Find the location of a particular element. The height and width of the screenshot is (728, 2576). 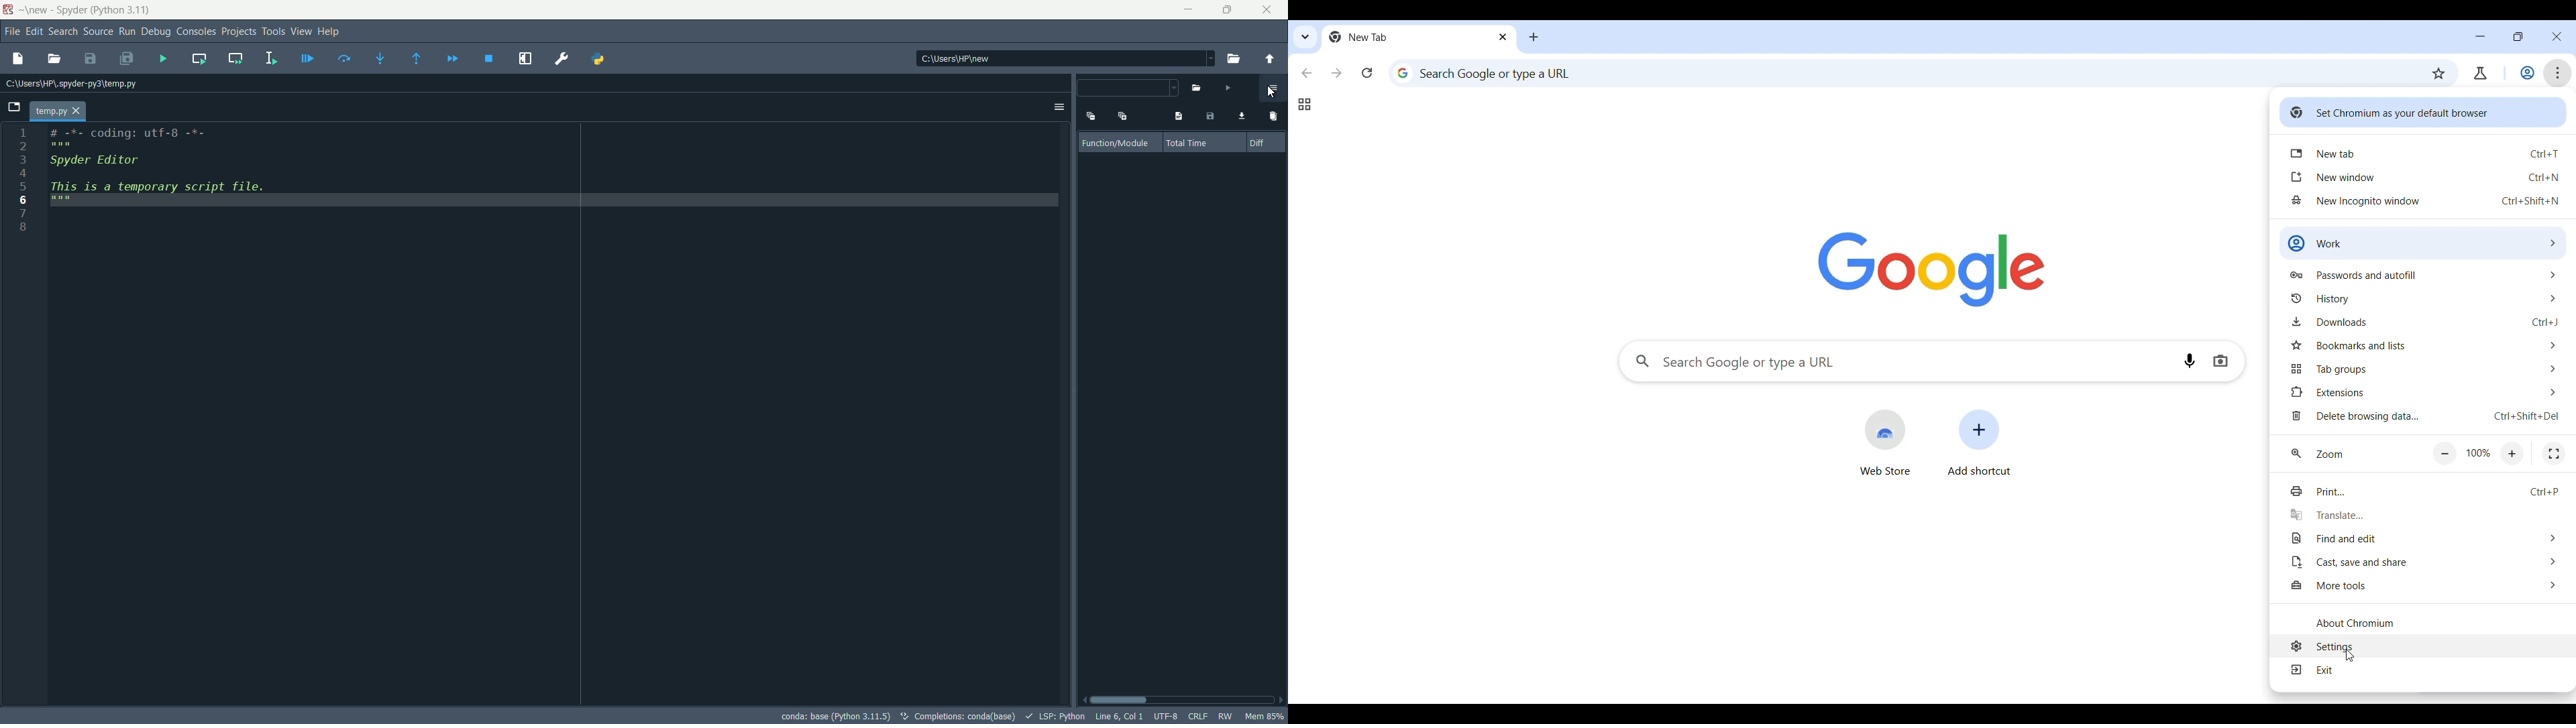

help menu is located at coordinates (331, 31).